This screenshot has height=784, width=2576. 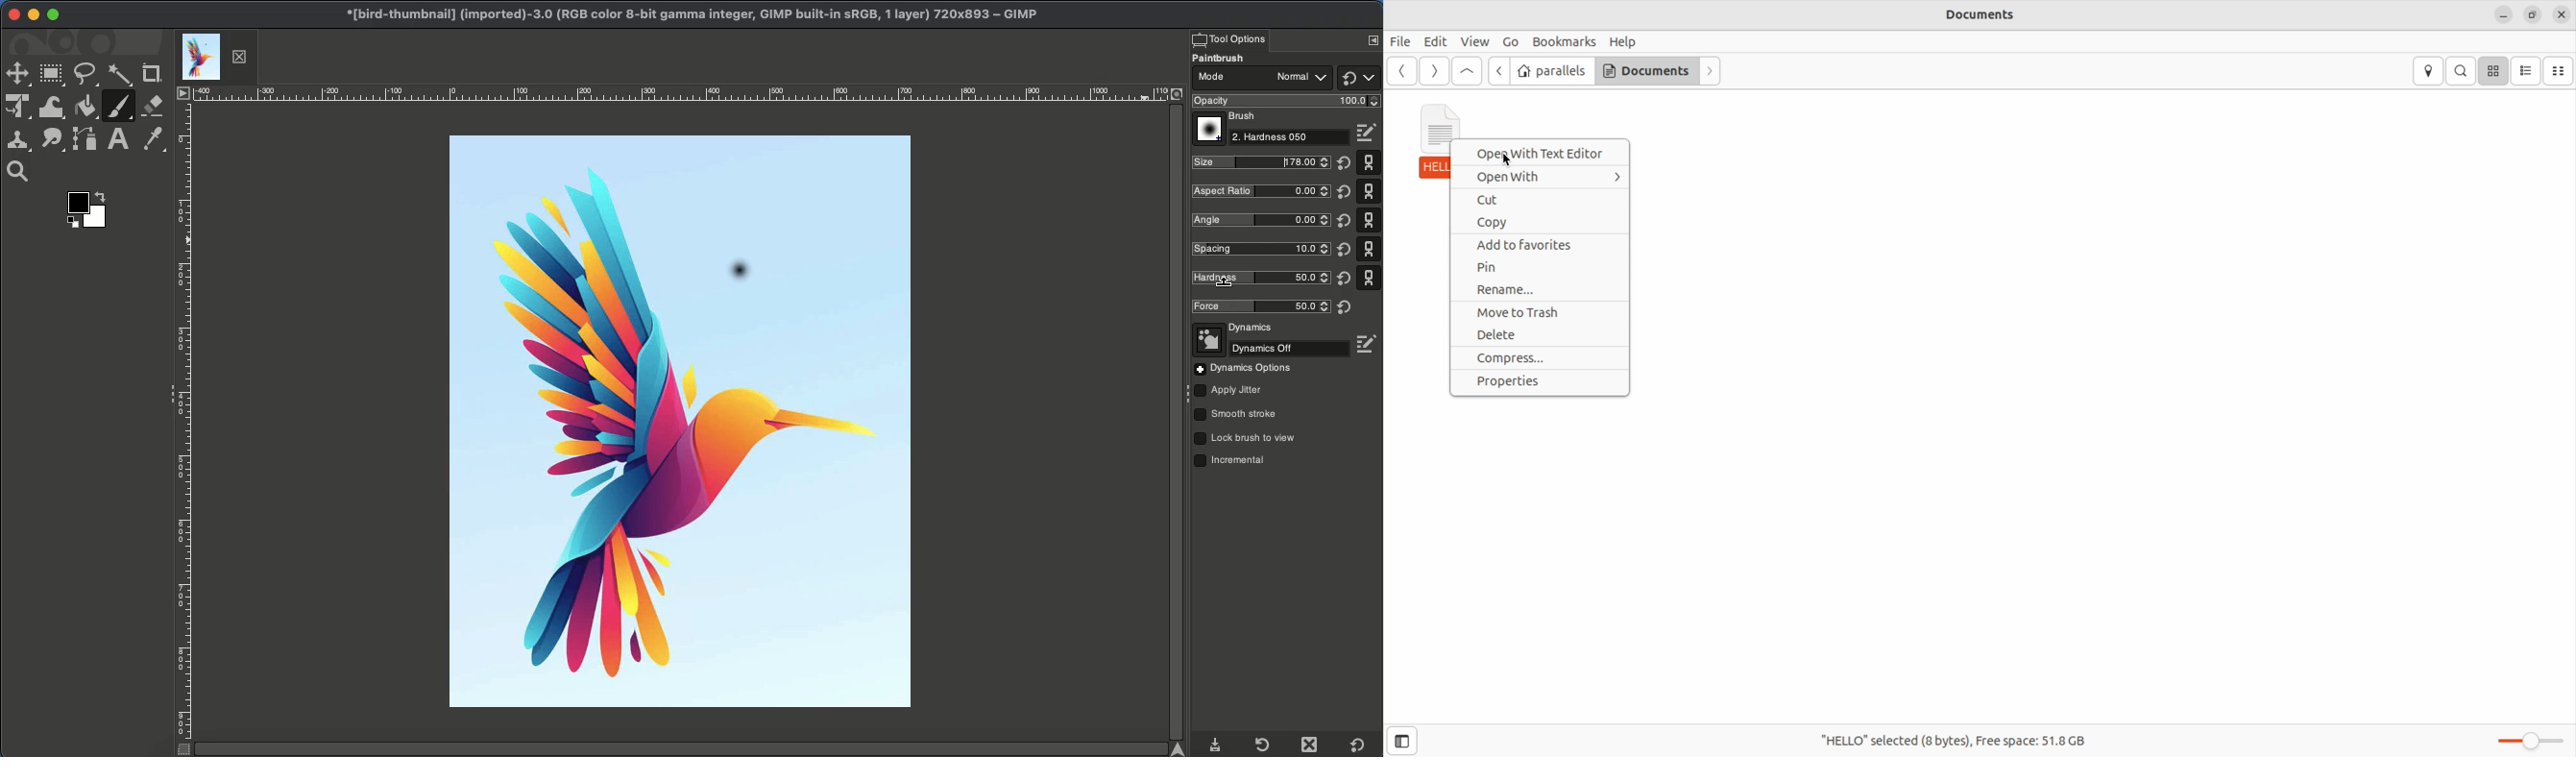 I want to click on Path, so click(x=85, y=140).